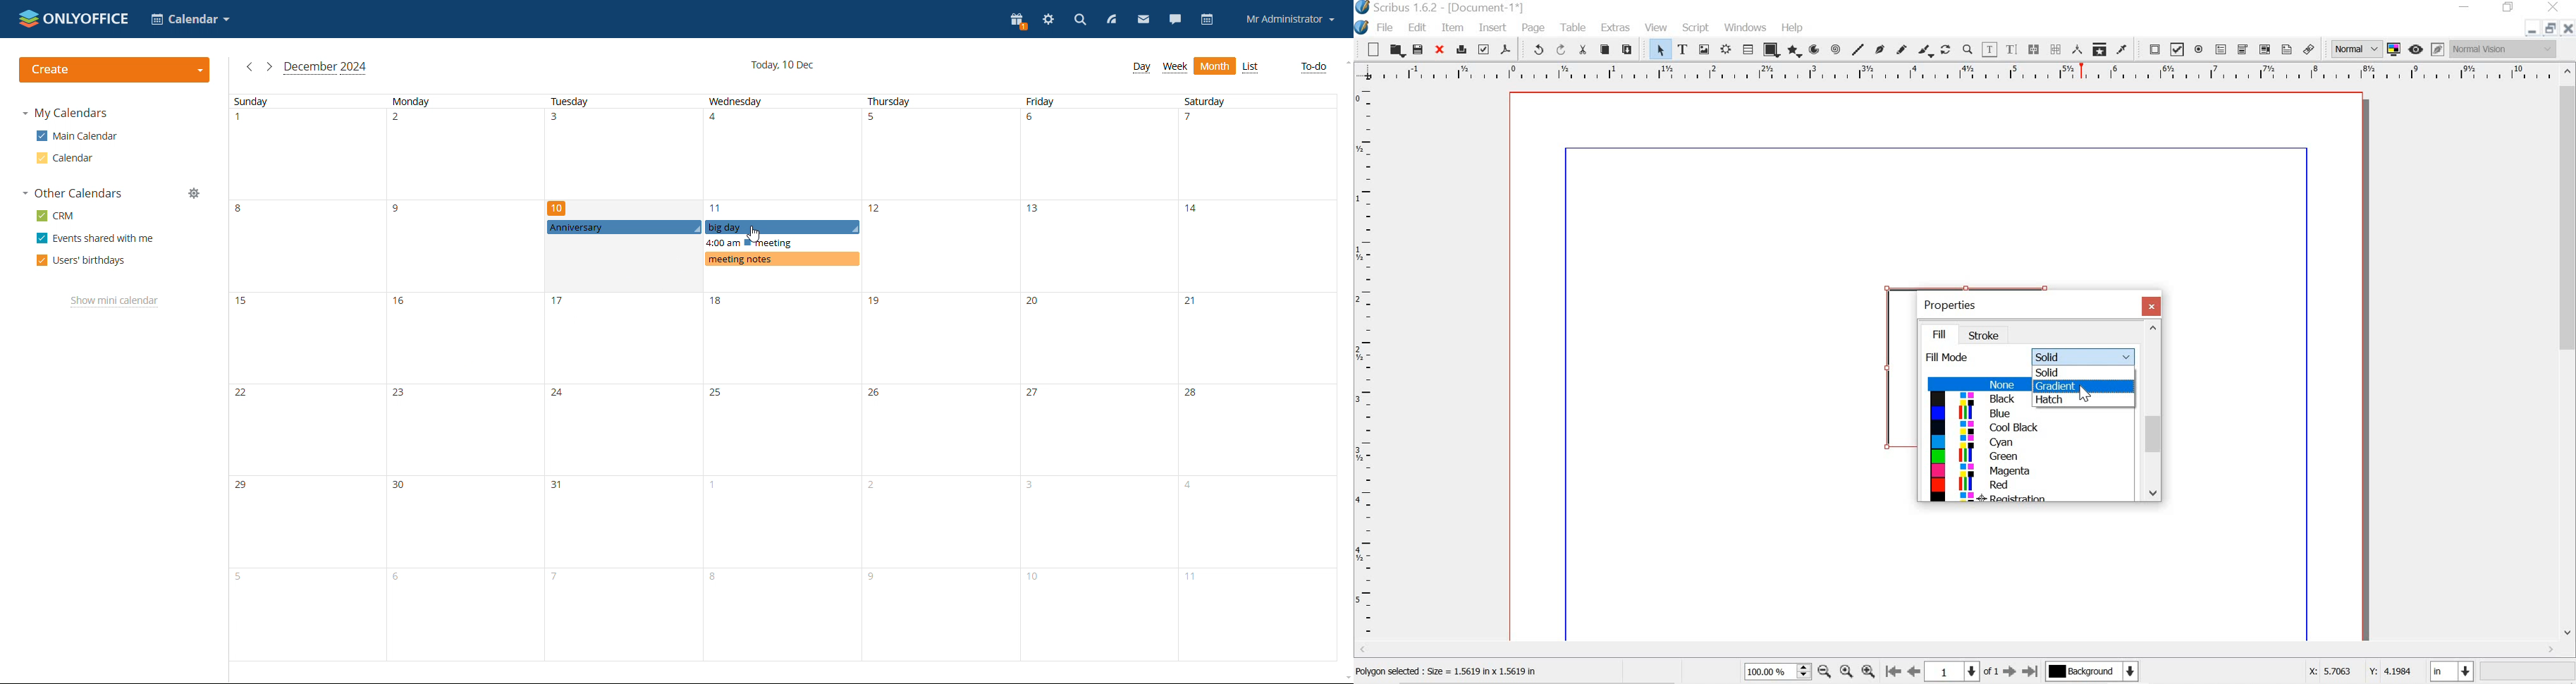  Describe the element at coordinates (1836, 48) in the screenshot. I see `spiral` at that location.